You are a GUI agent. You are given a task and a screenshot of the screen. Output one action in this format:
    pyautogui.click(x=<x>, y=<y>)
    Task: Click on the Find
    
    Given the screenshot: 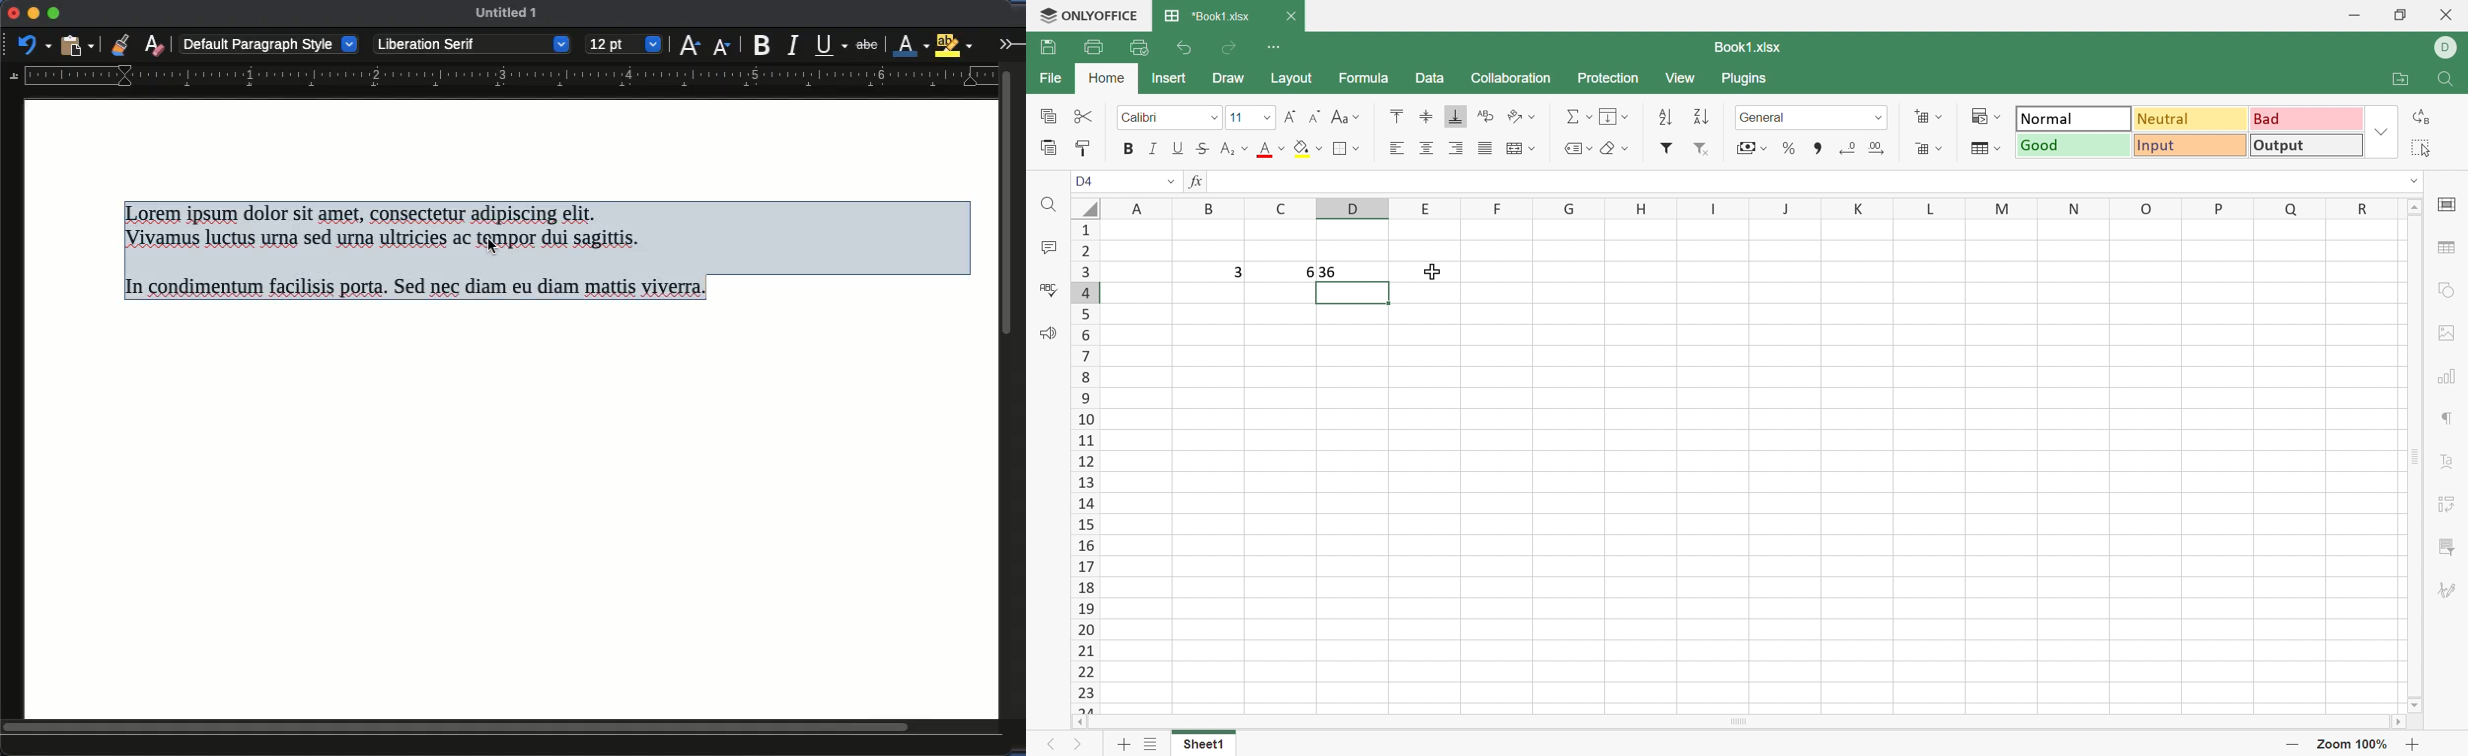 What is the action you would take?
    pyautogui.click(x=2450, y=80)
    